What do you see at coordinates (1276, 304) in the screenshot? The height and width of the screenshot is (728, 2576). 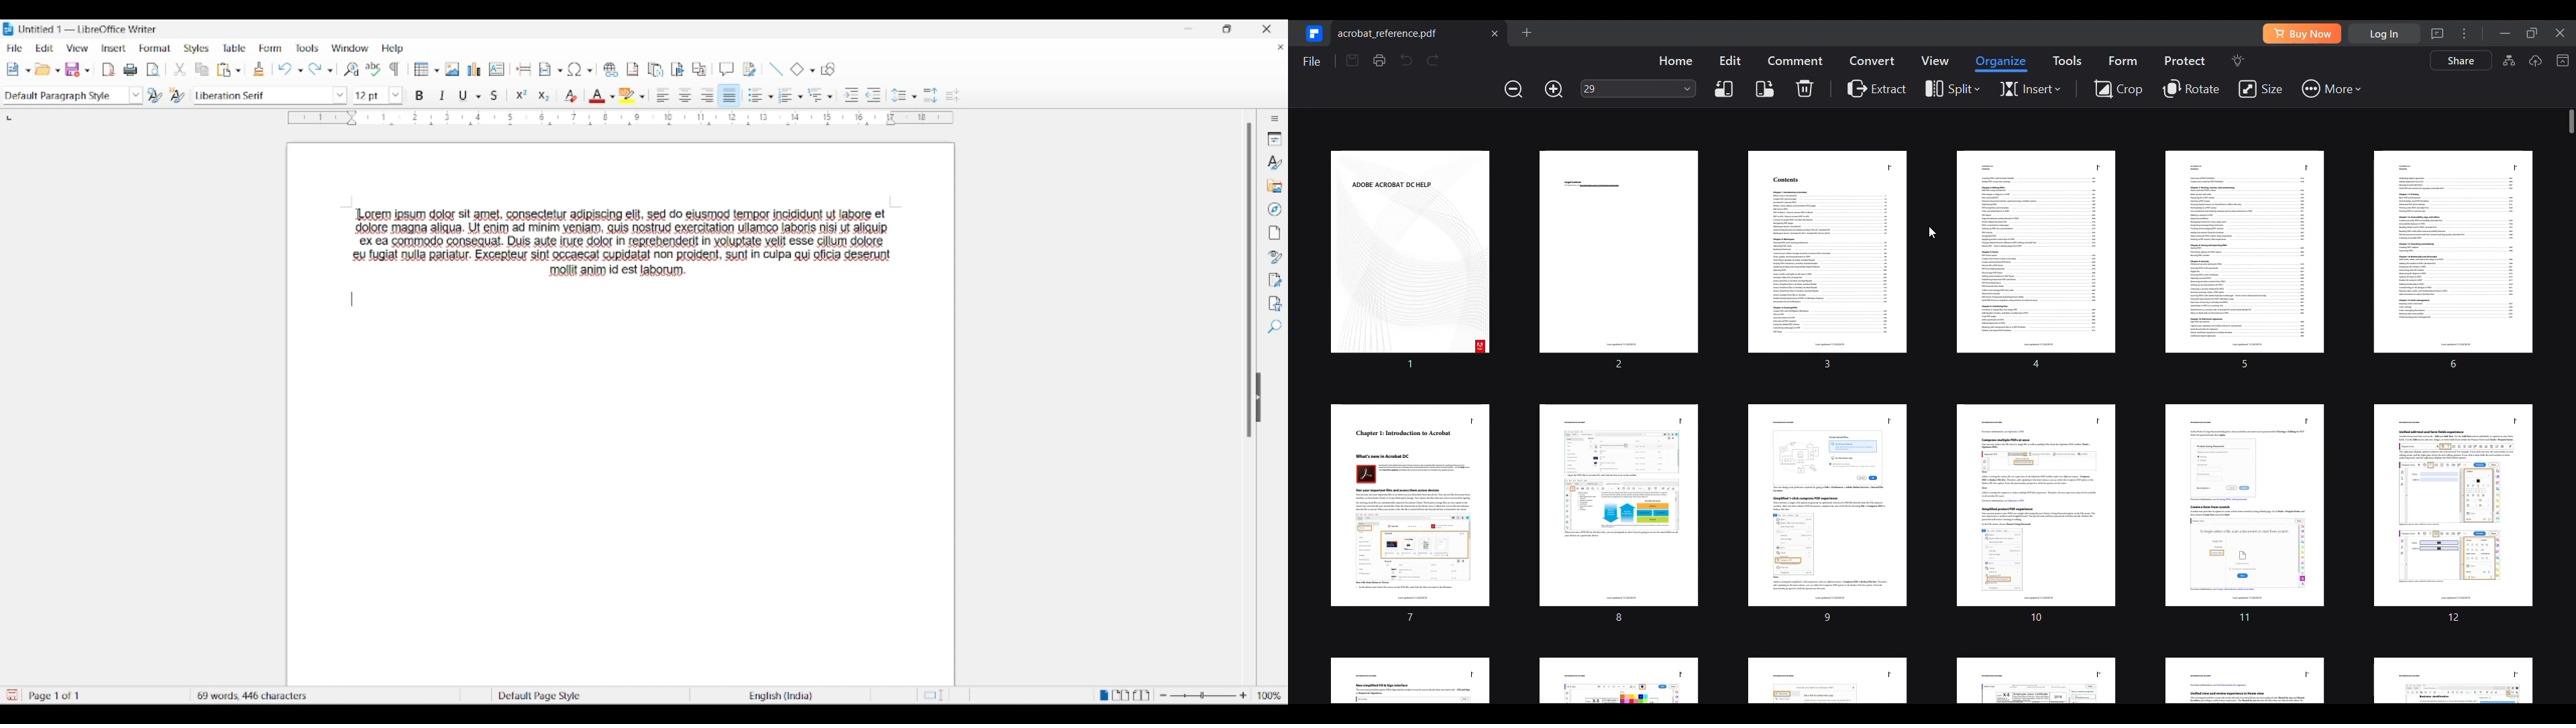 I see `Accessibility check` at bounding box center [1276, 304].